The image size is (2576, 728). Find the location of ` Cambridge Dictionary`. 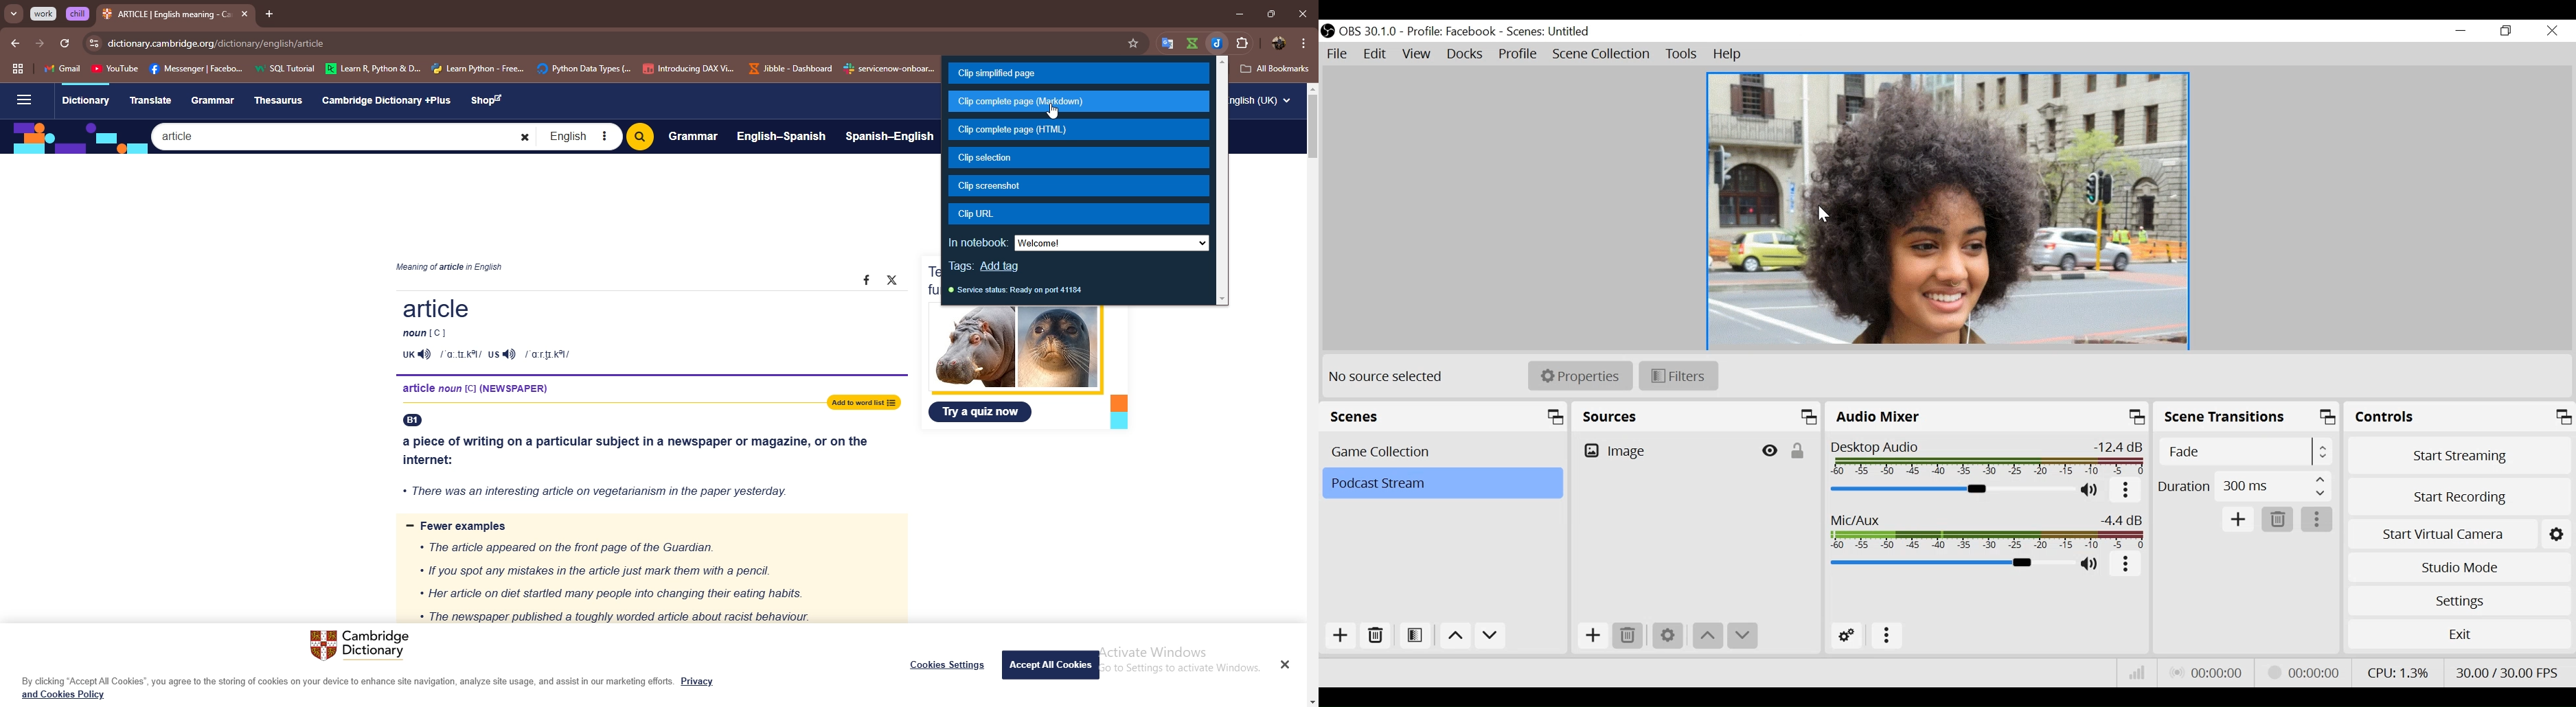

 Cambridge Dictionary is located at coordinates (363, 647).